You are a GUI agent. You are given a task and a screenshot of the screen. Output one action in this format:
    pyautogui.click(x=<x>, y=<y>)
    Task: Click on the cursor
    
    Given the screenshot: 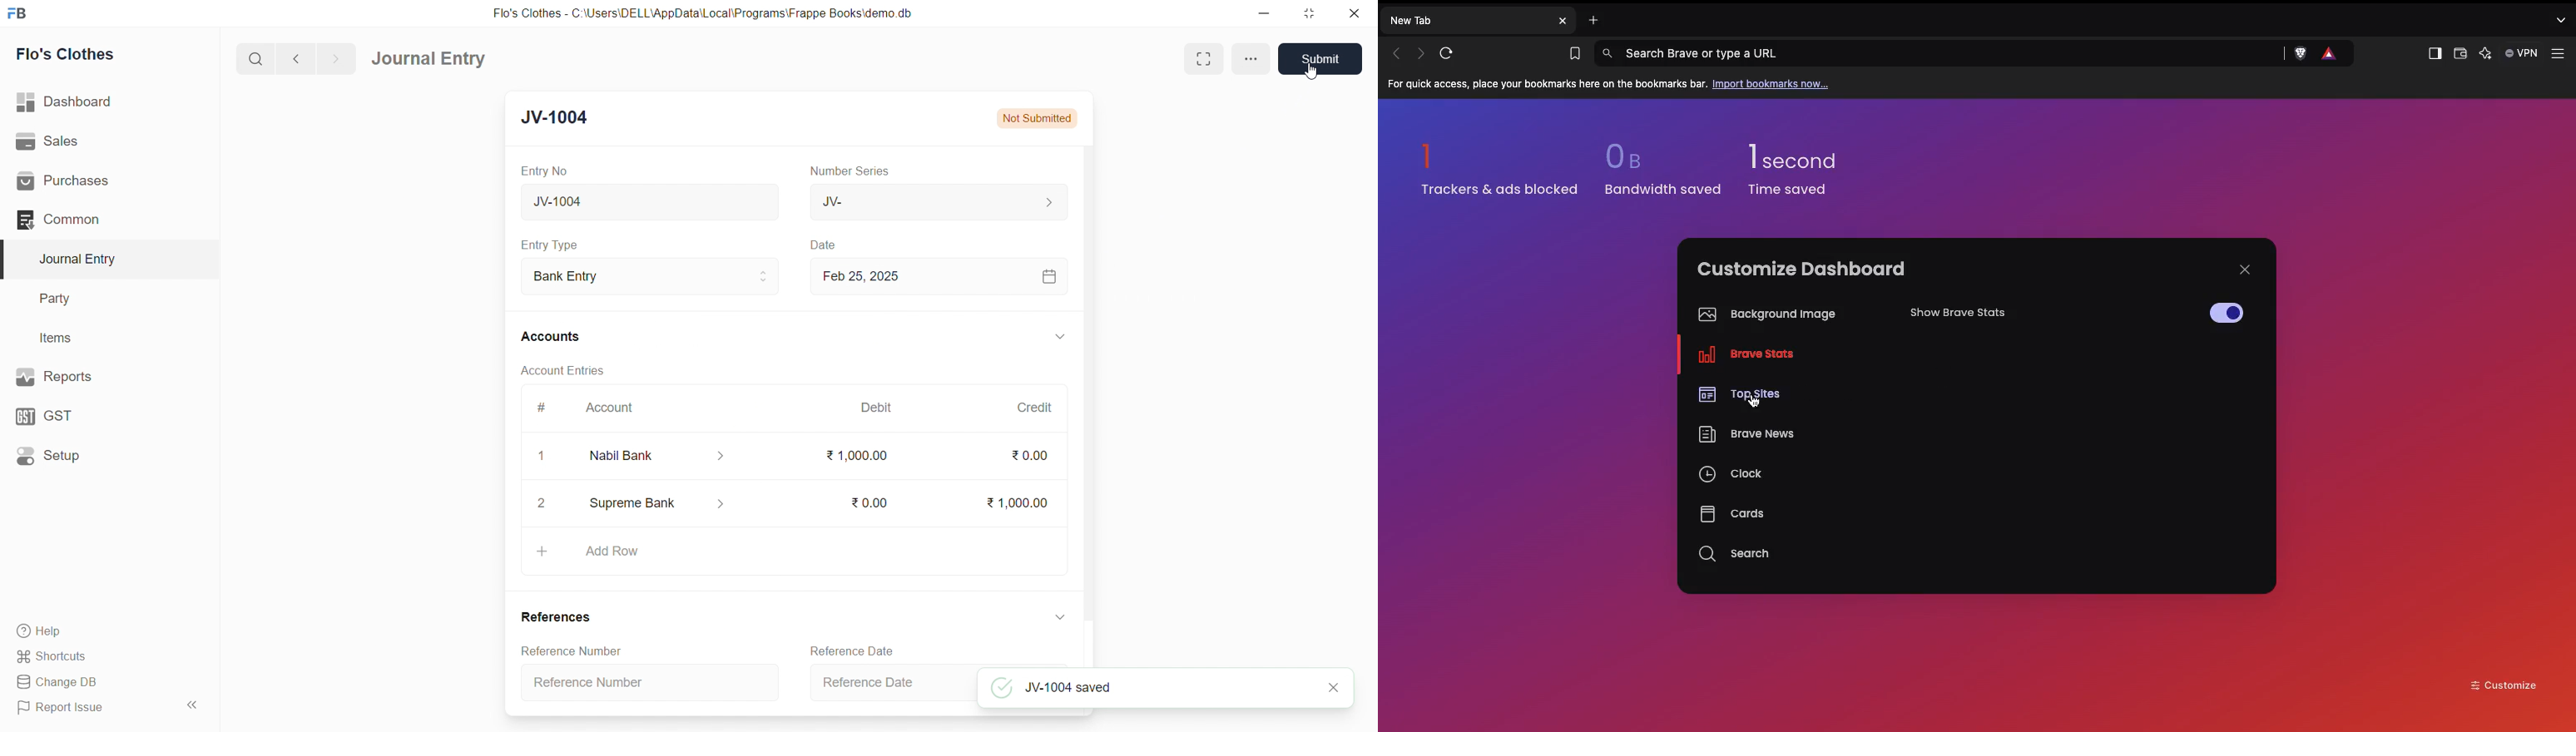 What is the action you would take?
    pyautogui.click(x=1314, y=73)
    